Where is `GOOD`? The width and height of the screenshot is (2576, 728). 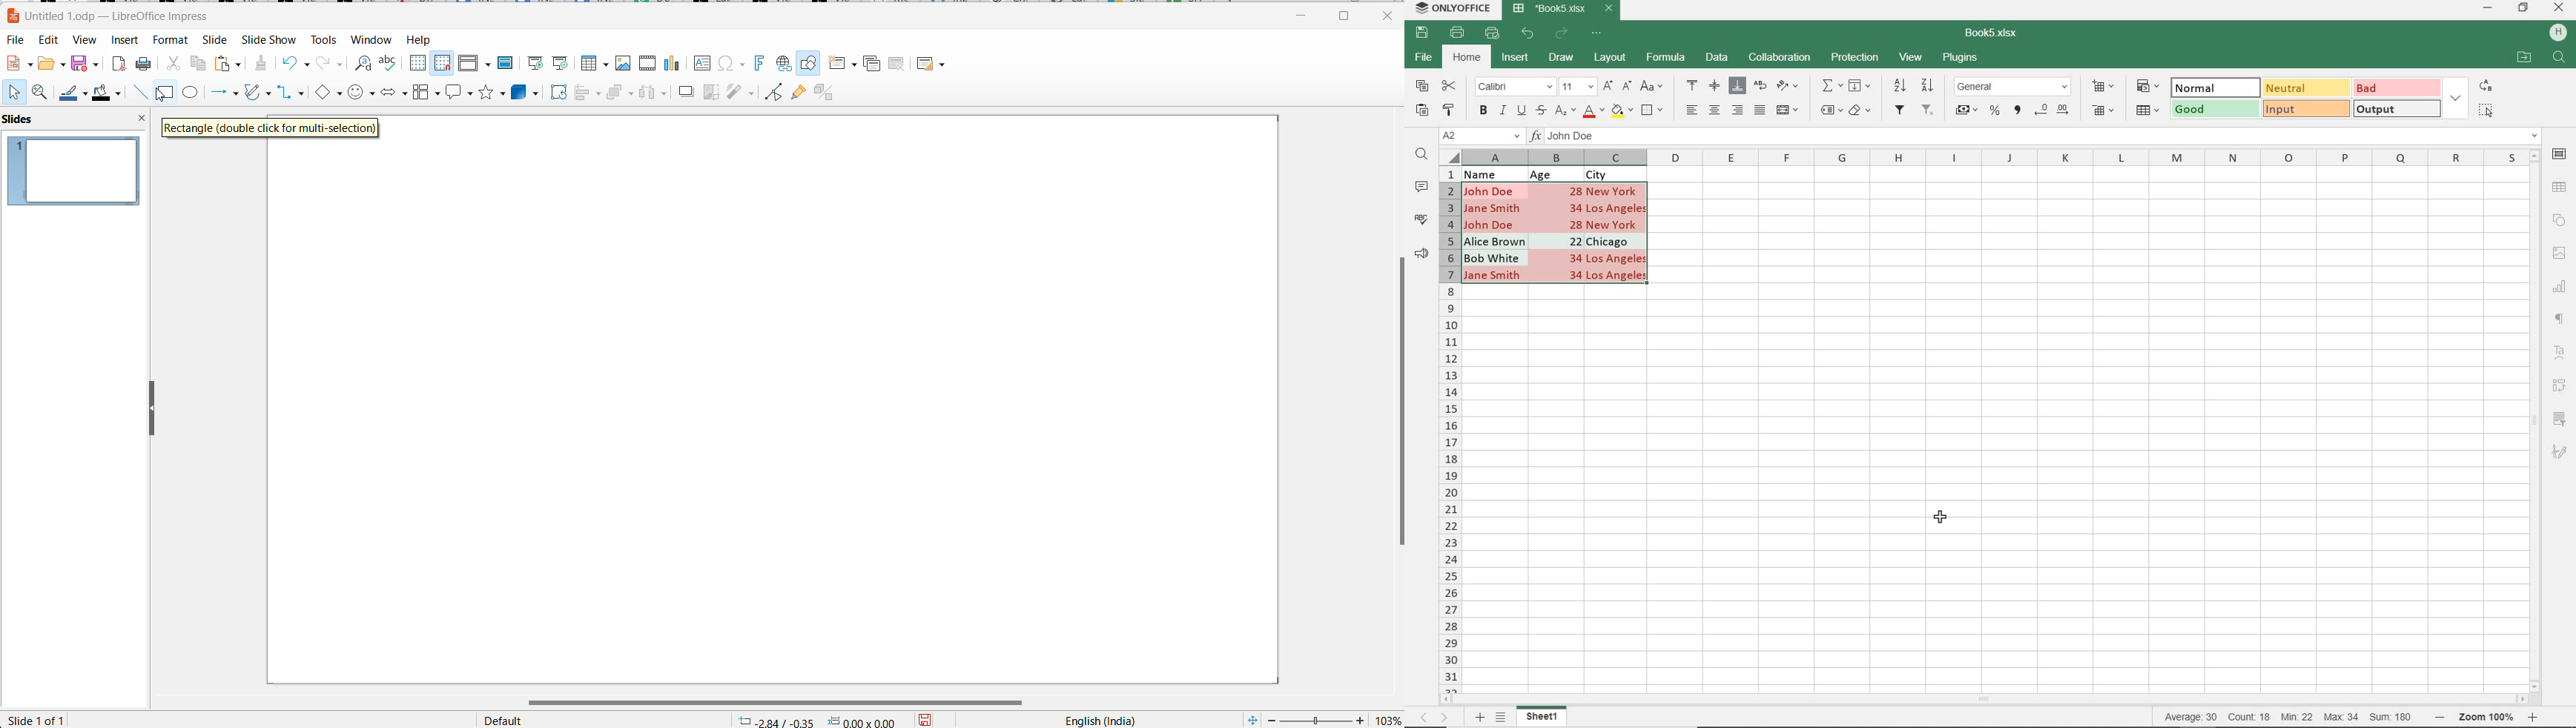
GOOD is located at coordinates (2213, 110).